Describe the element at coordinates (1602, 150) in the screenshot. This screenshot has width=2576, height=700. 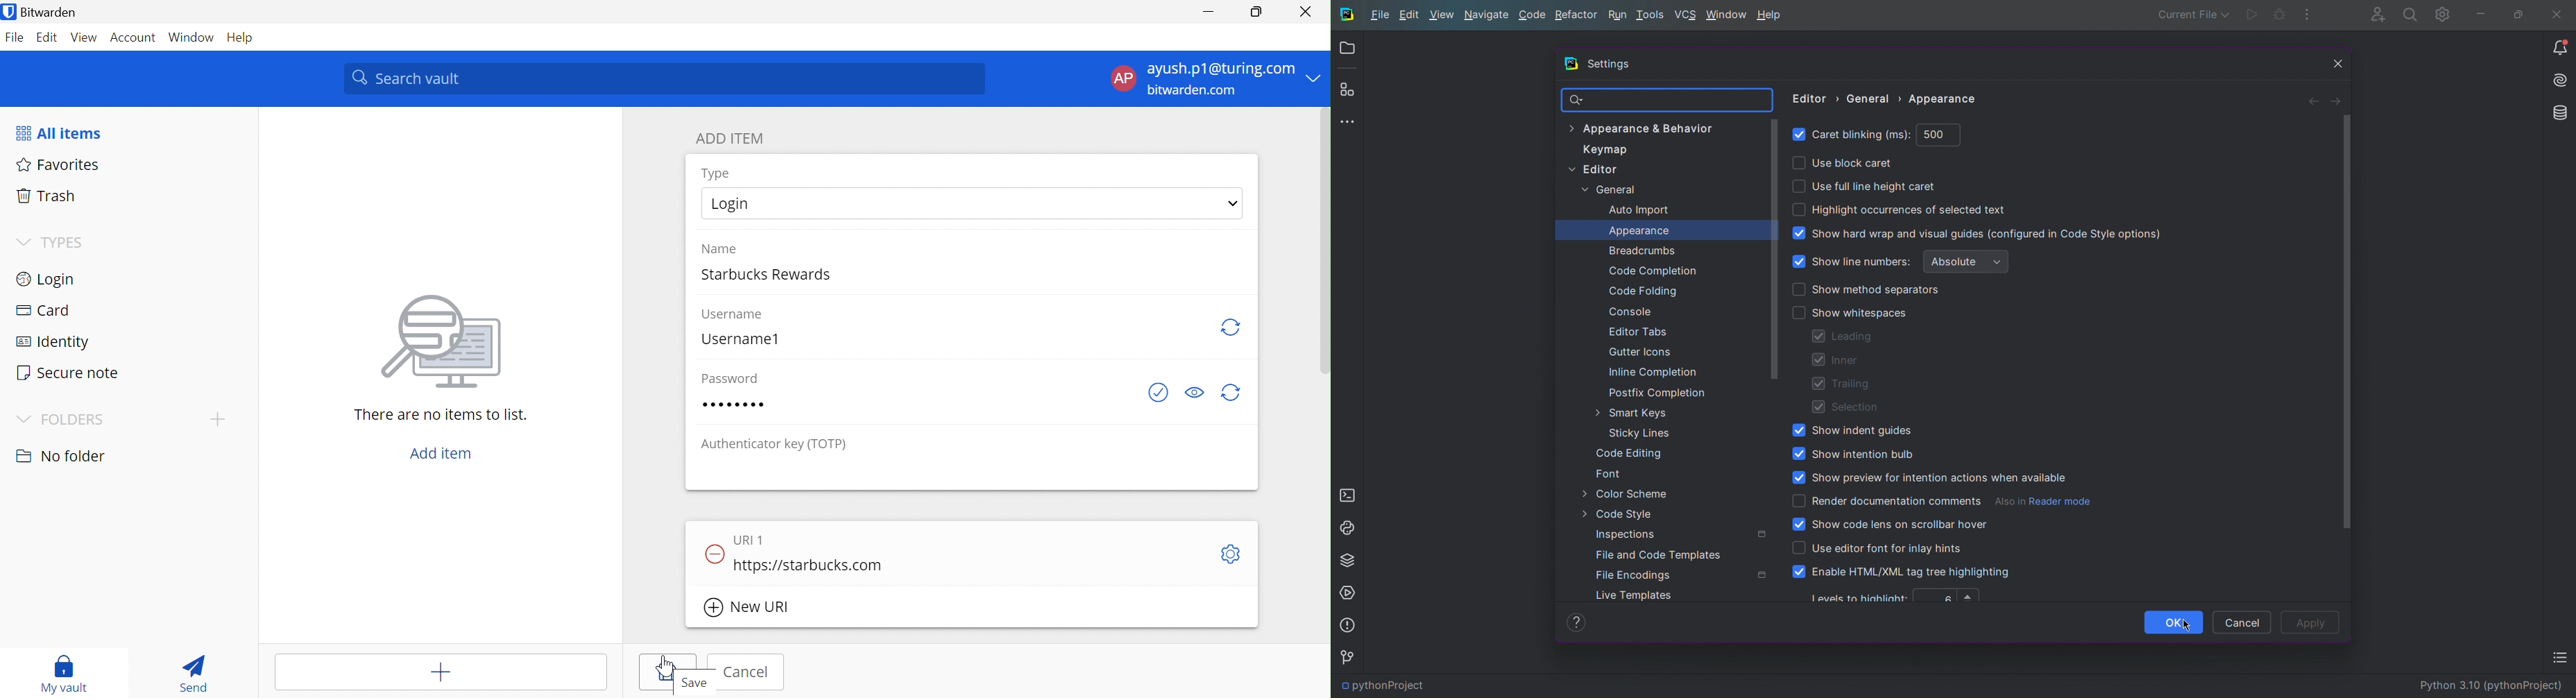
I see `Keymap` at that location.